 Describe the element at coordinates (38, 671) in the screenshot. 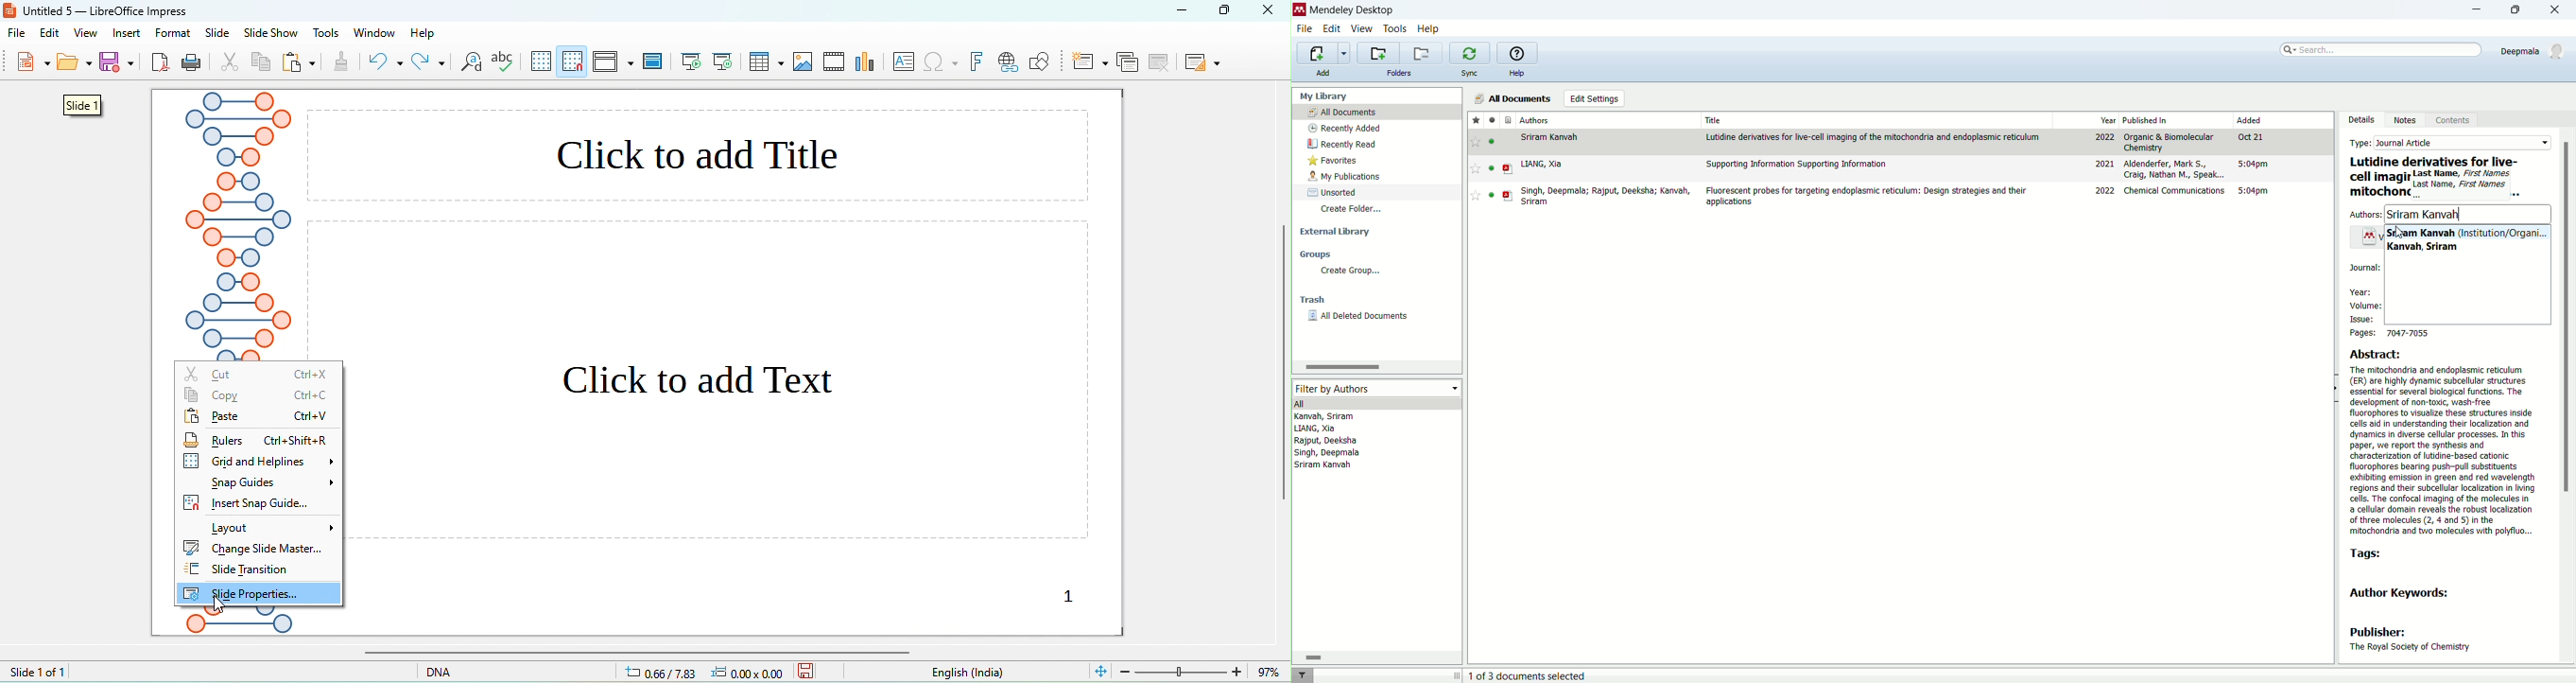

I see `slide 1 of 1` at that location.